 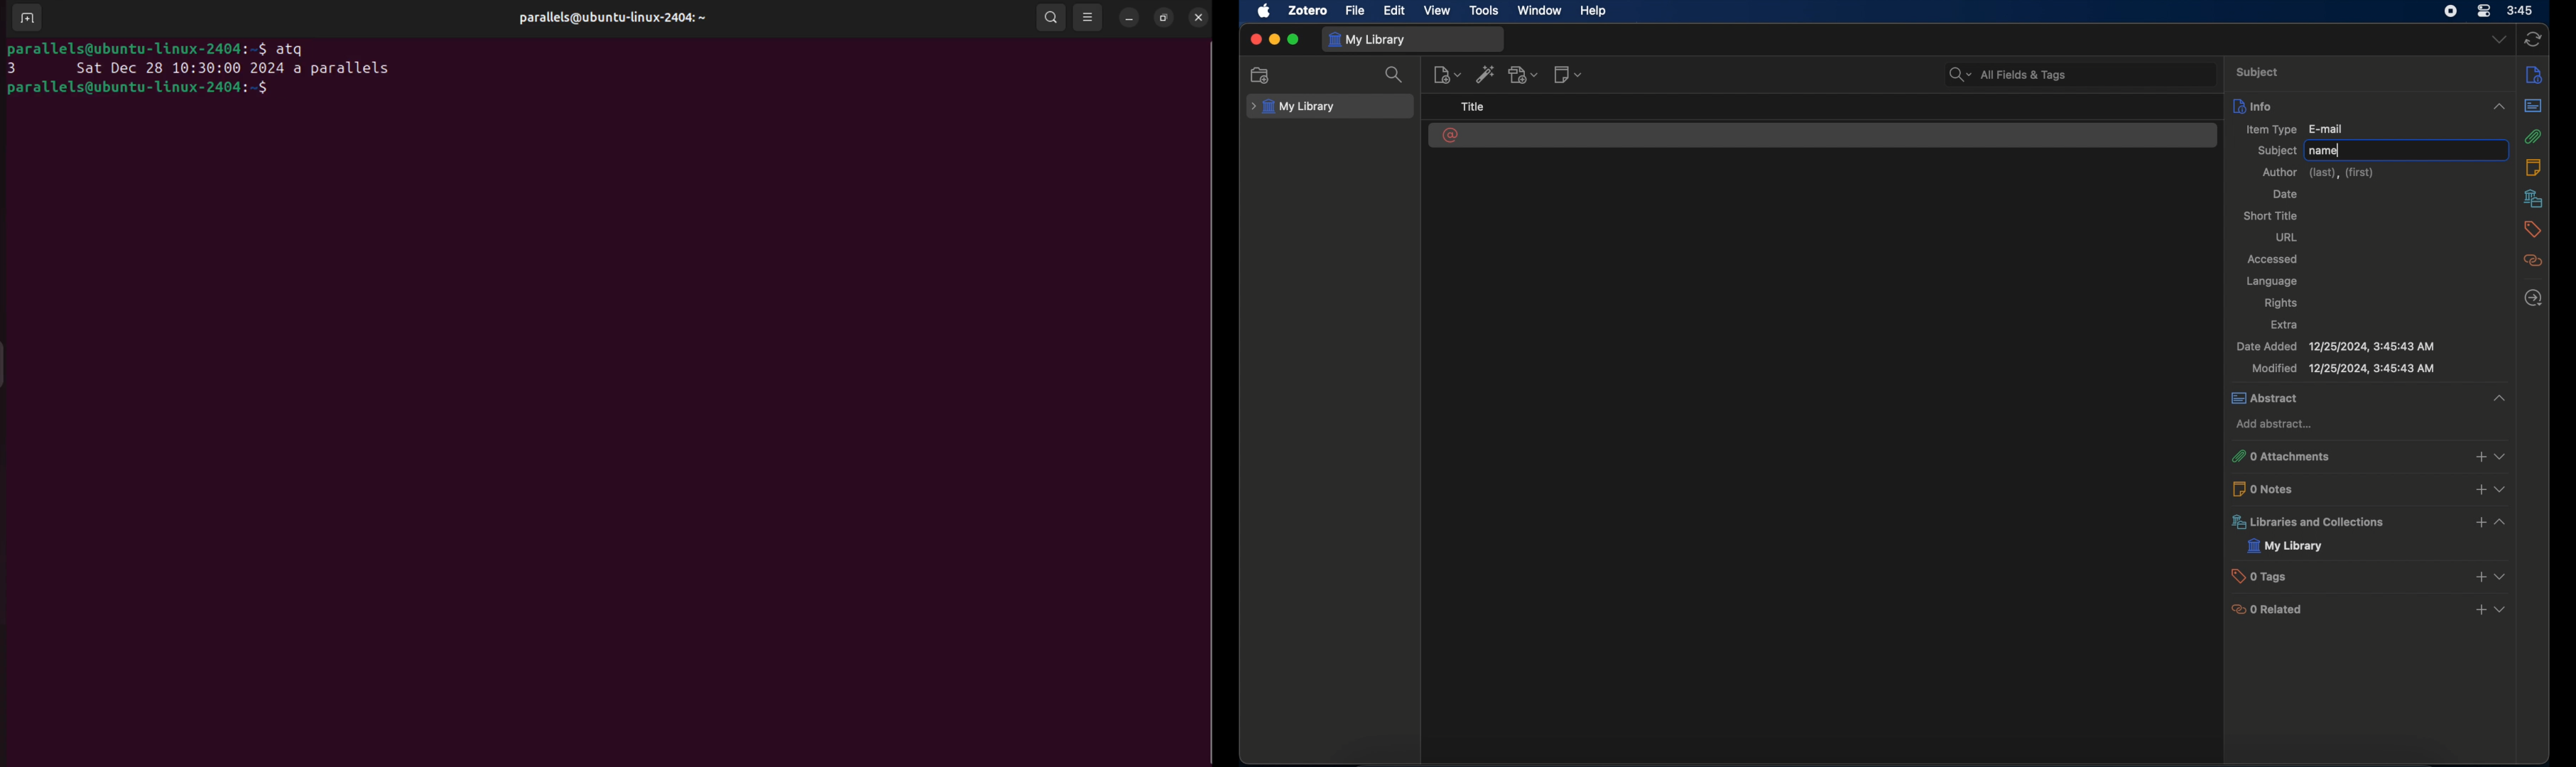 I want to click on view, so click(x=1438, y=11).